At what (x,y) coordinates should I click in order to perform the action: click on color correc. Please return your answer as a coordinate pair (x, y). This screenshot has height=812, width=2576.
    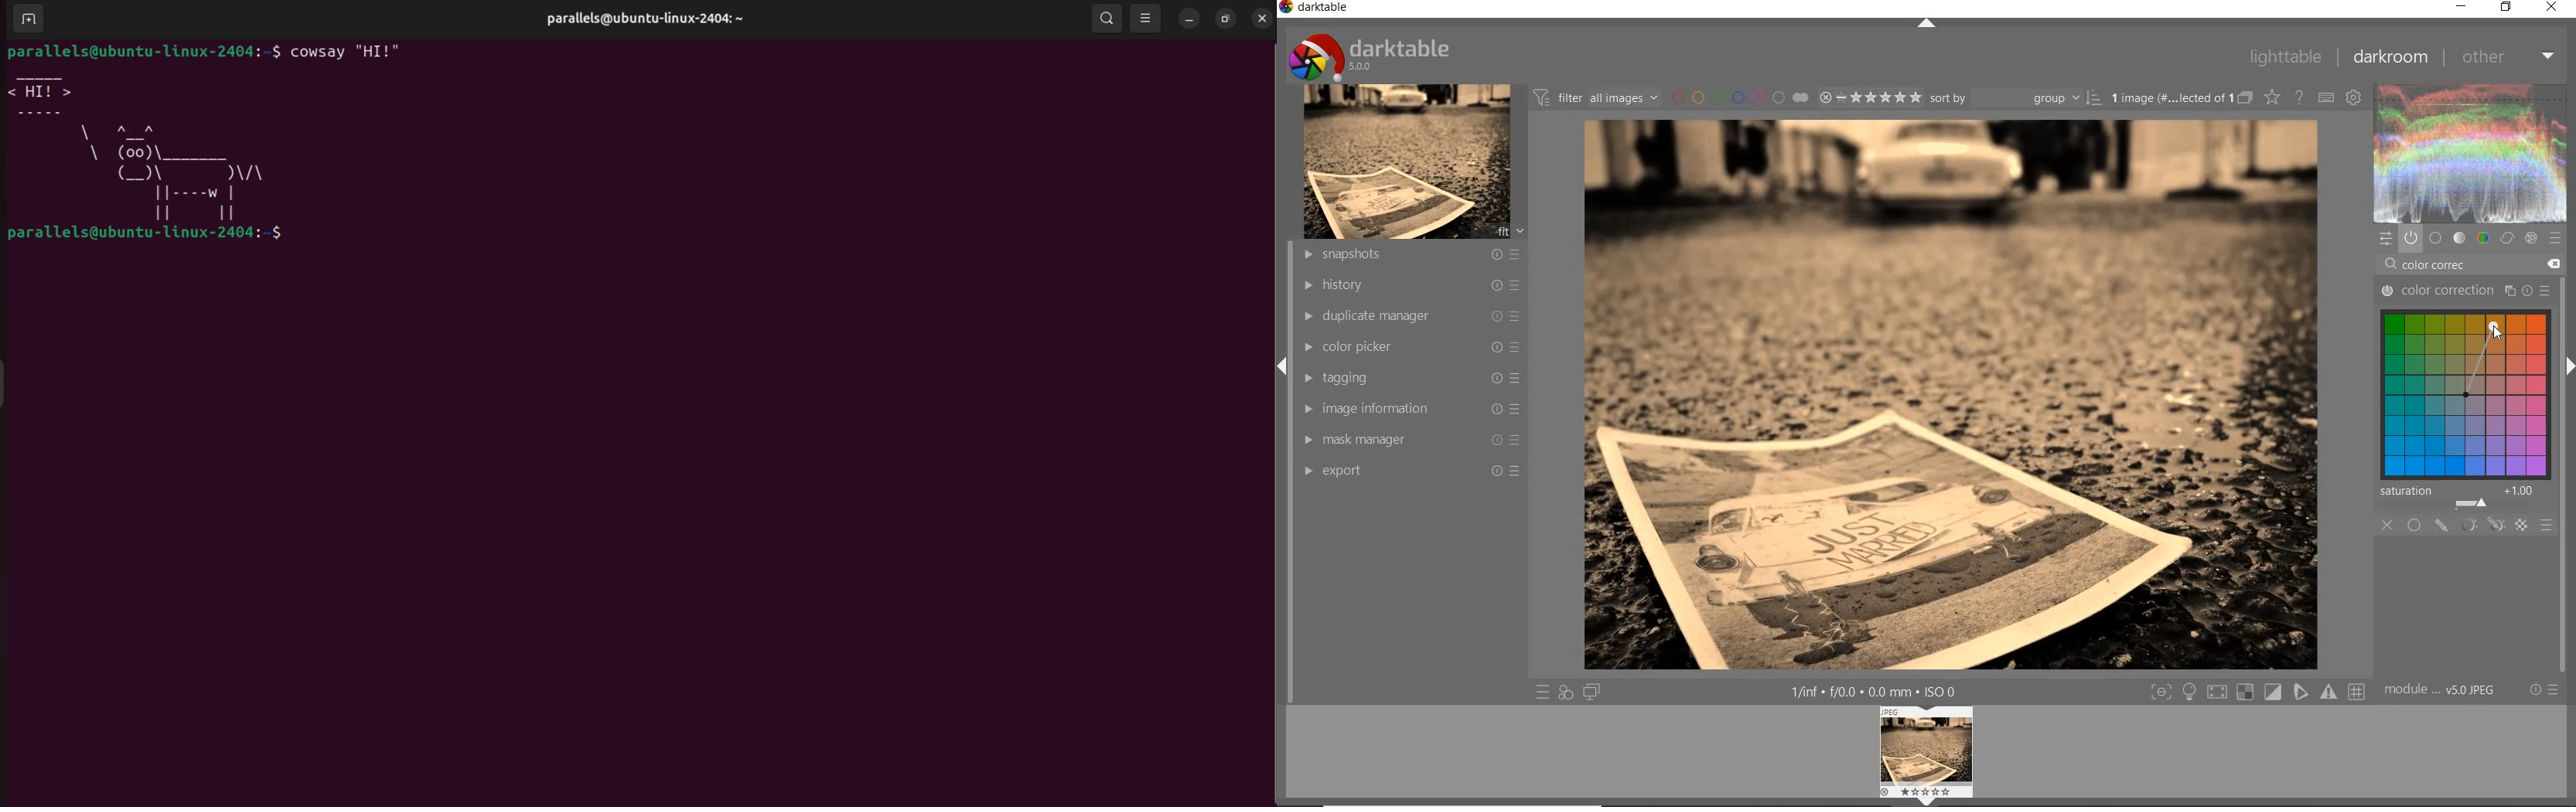
    Looking at the image, I should click on (2445, 266).